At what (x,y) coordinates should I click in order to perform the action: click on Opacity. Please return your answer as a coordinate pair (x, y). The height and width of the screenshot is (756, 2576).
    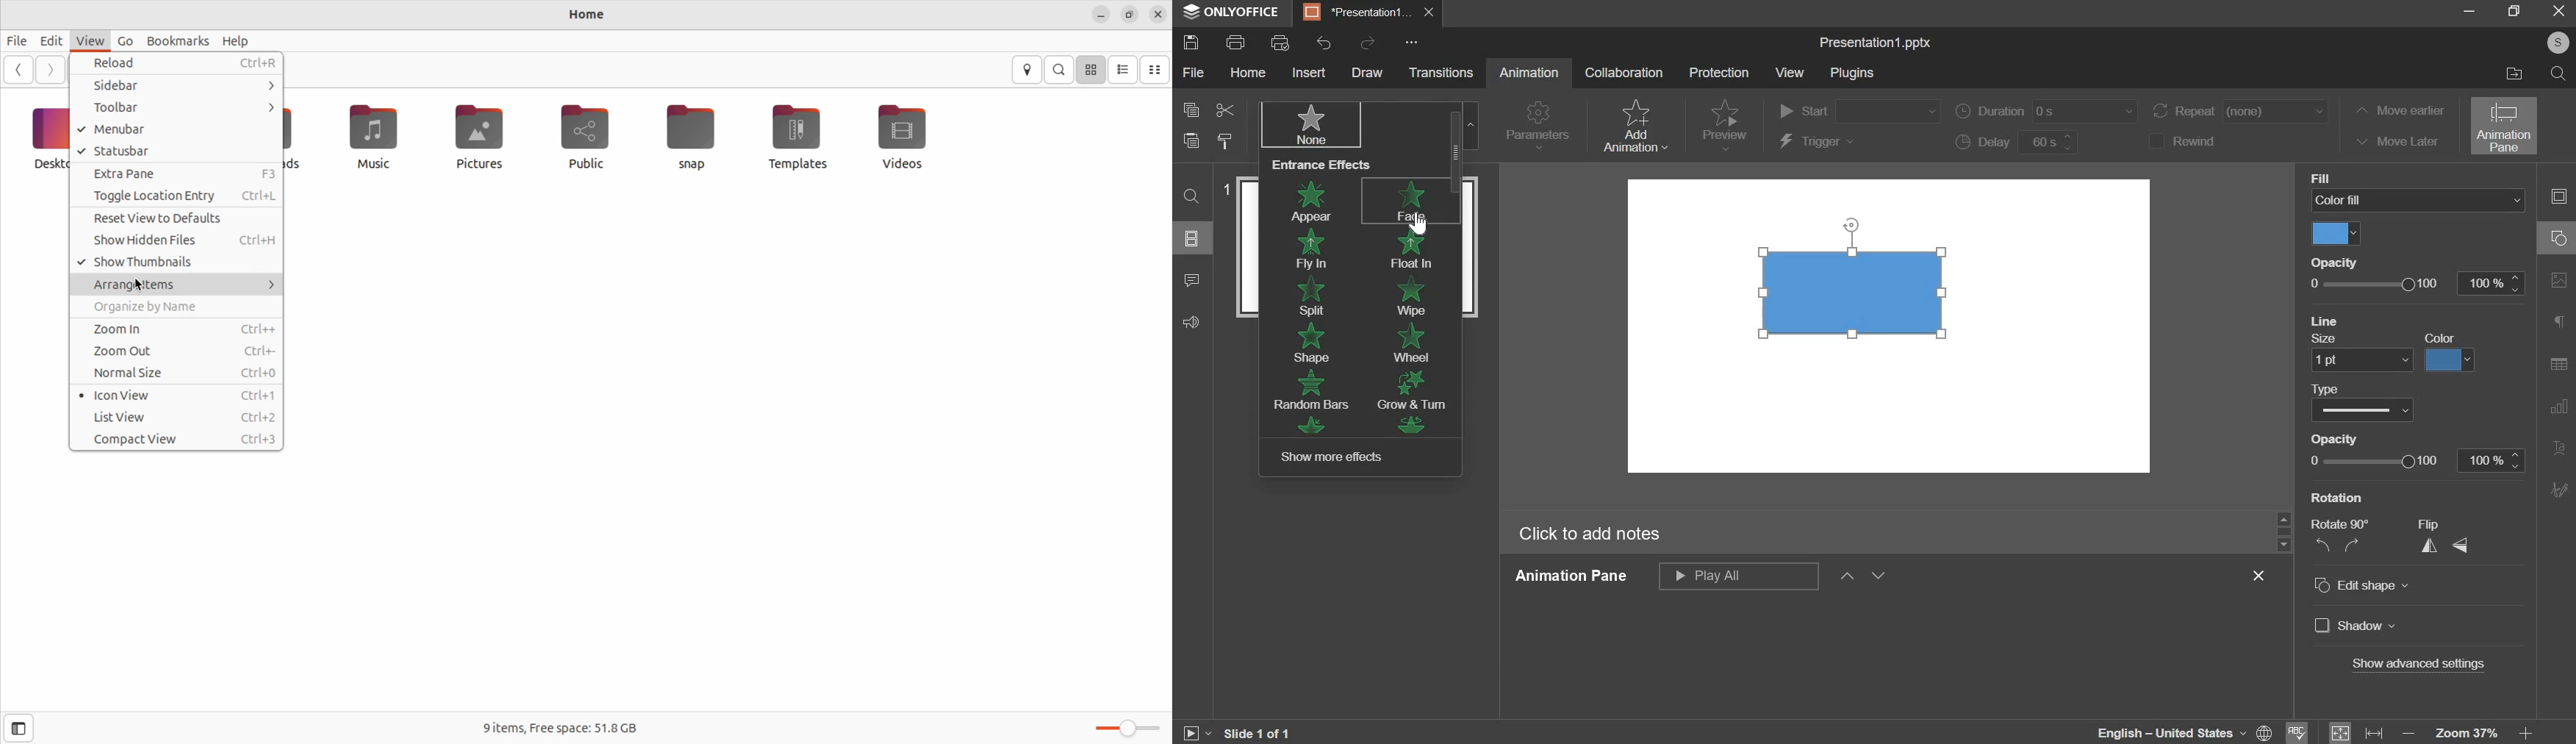
    Looking at the image, I should click on (2343, 436).